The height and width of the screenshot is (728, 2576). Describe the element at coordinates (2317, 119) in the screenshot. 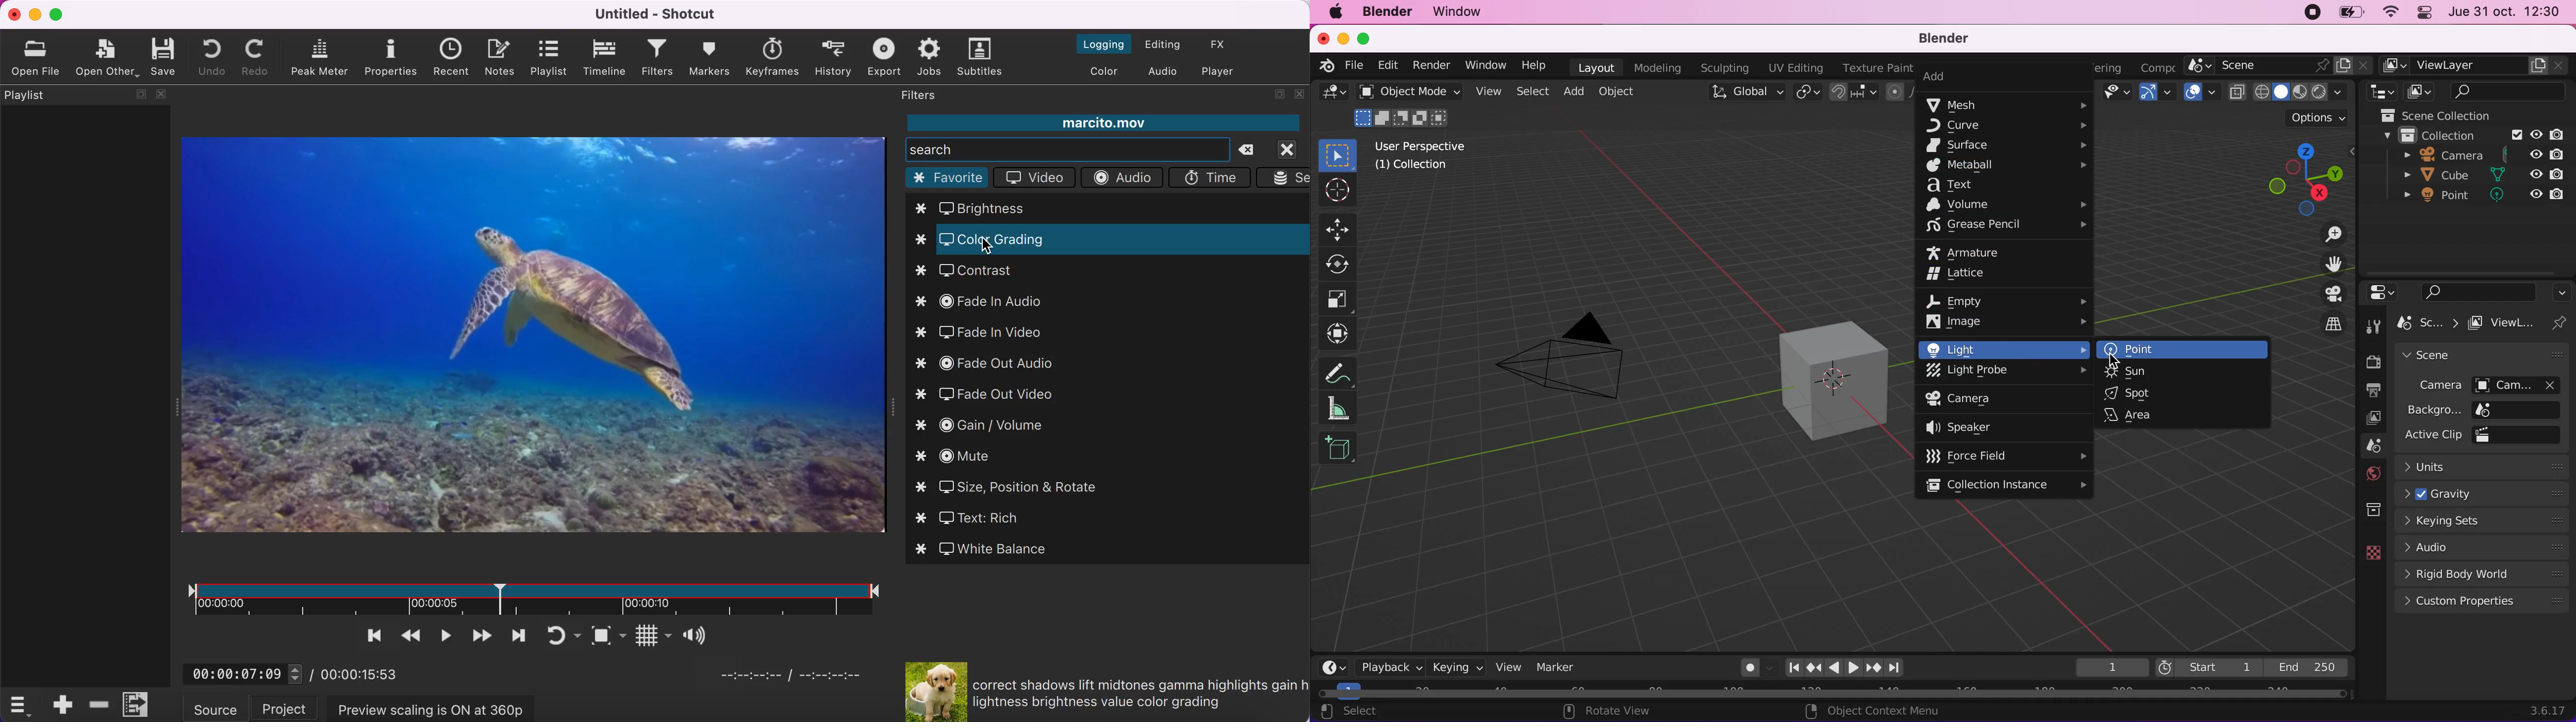

I see `options` at that location.